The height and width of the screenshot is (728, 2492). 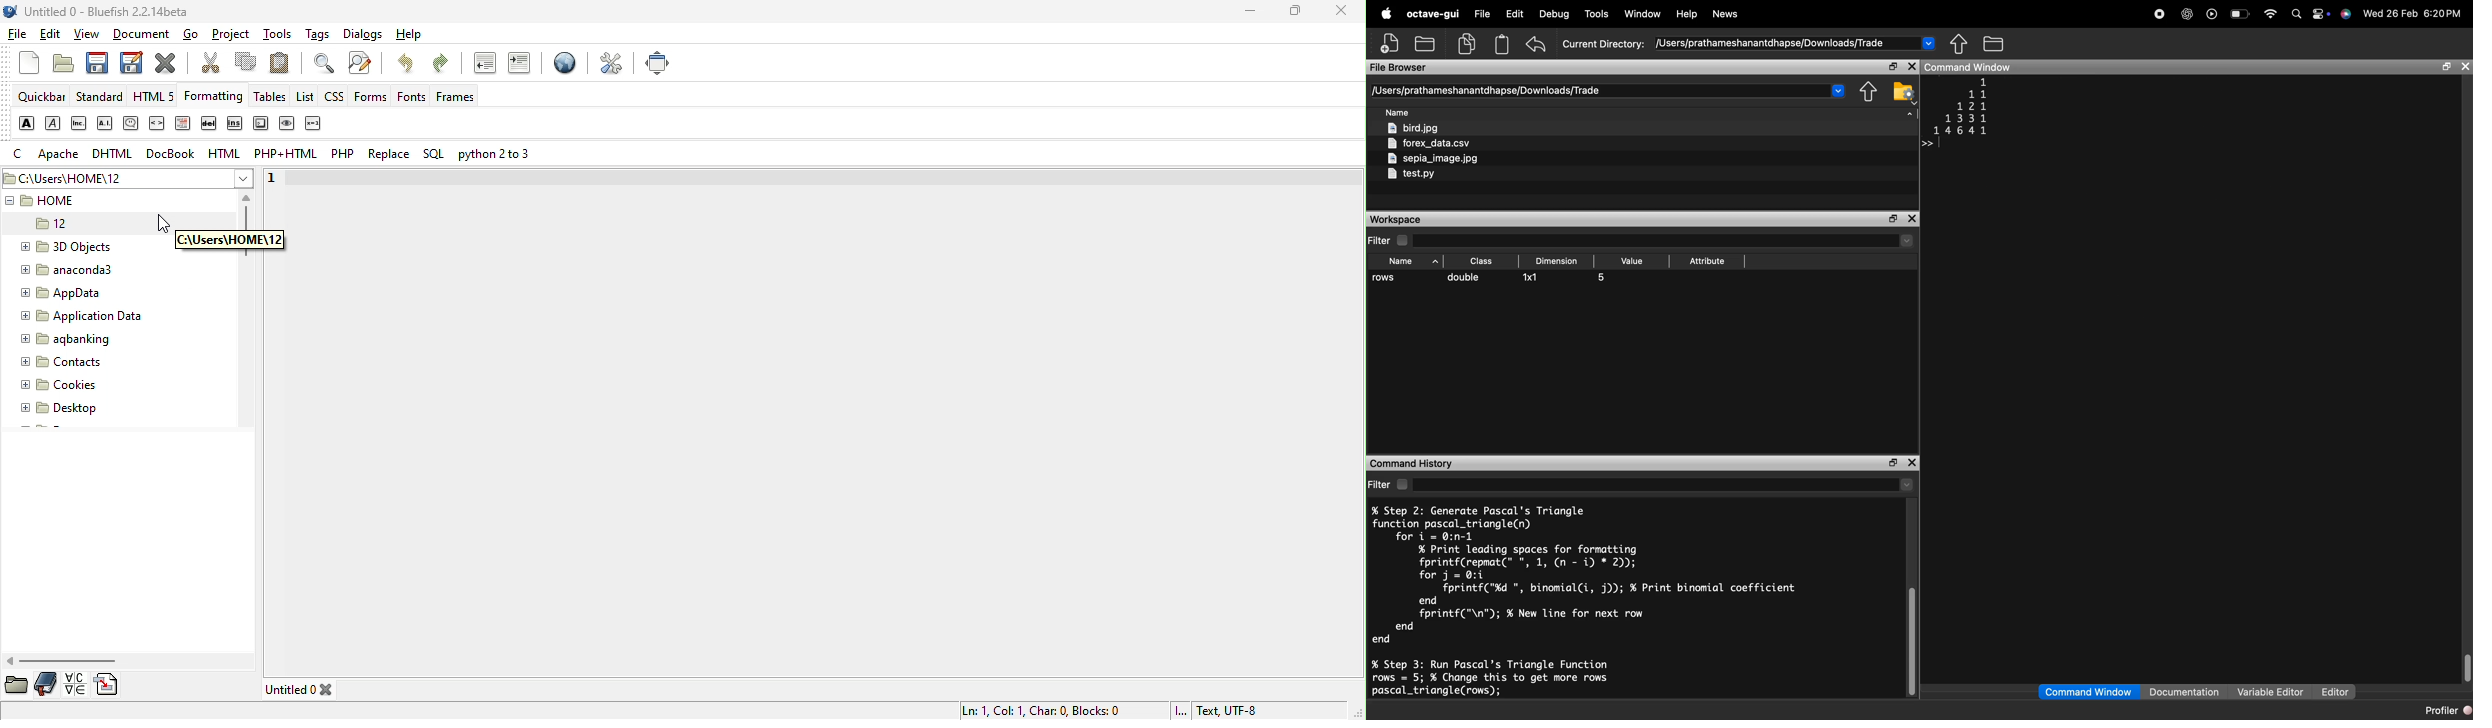 What do you see at coordinates (415, 98) in the screenshot?
I see `fonts` at bounding box center [415, 98].